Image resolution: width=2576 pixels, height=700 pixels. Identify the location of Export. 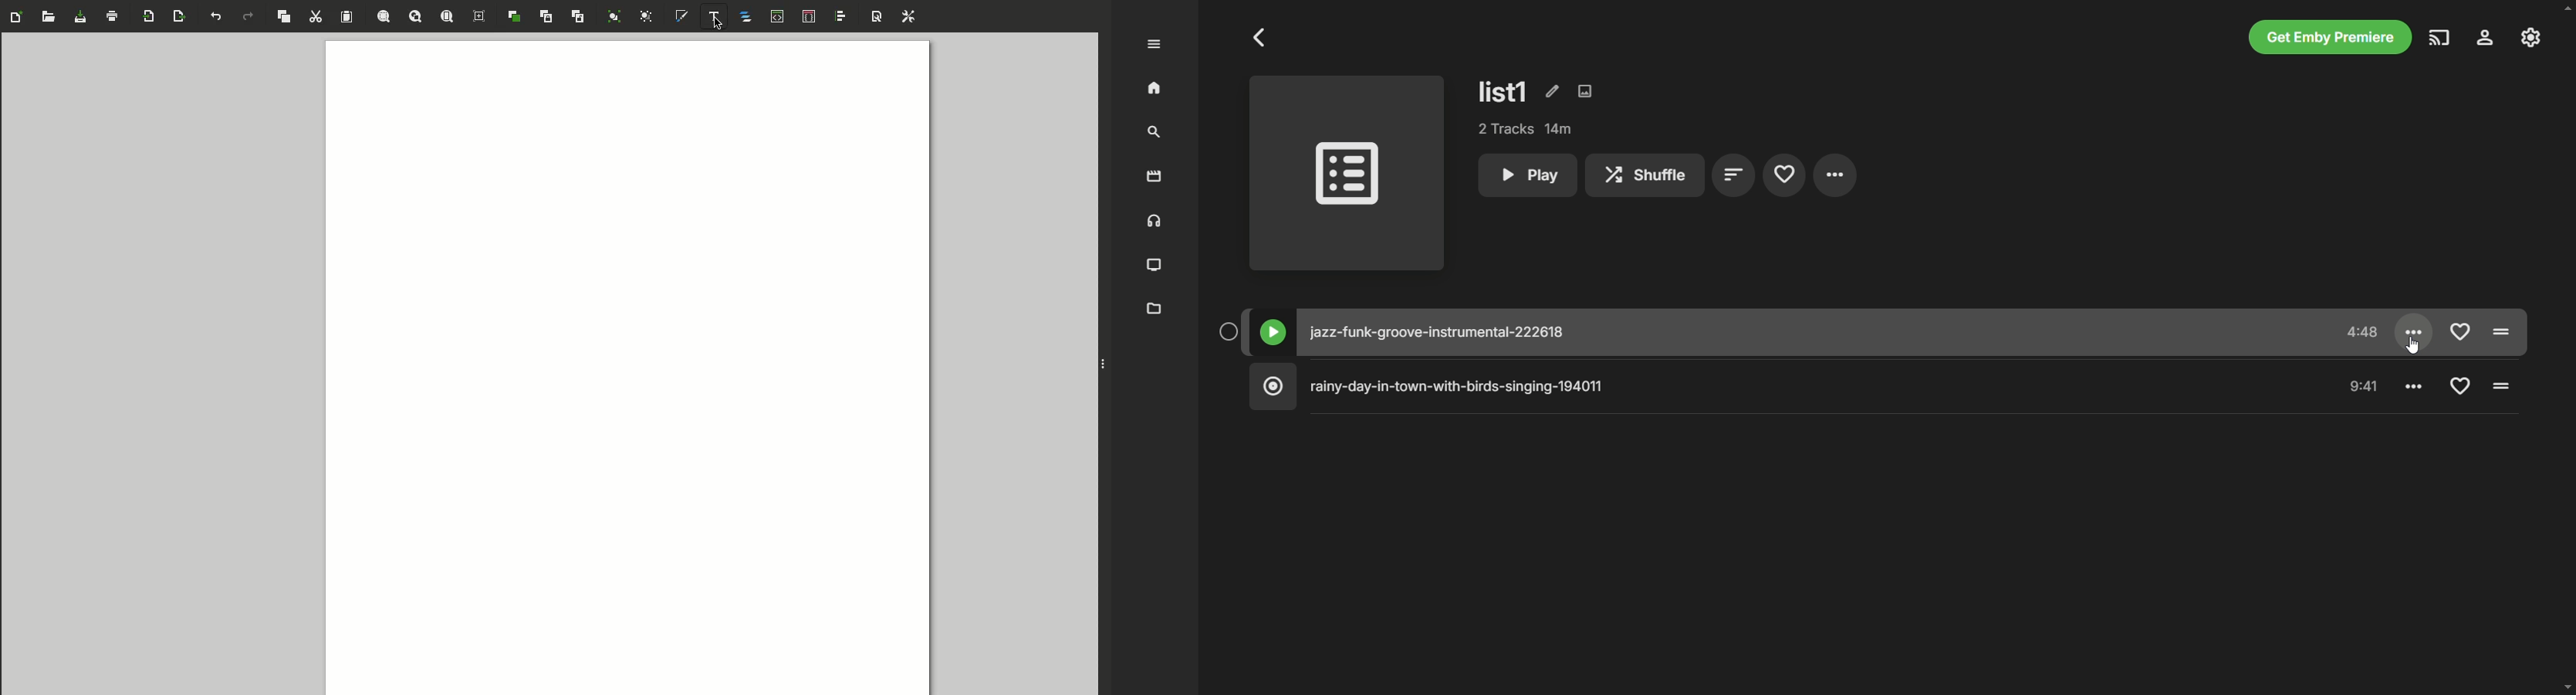
(181, 17).